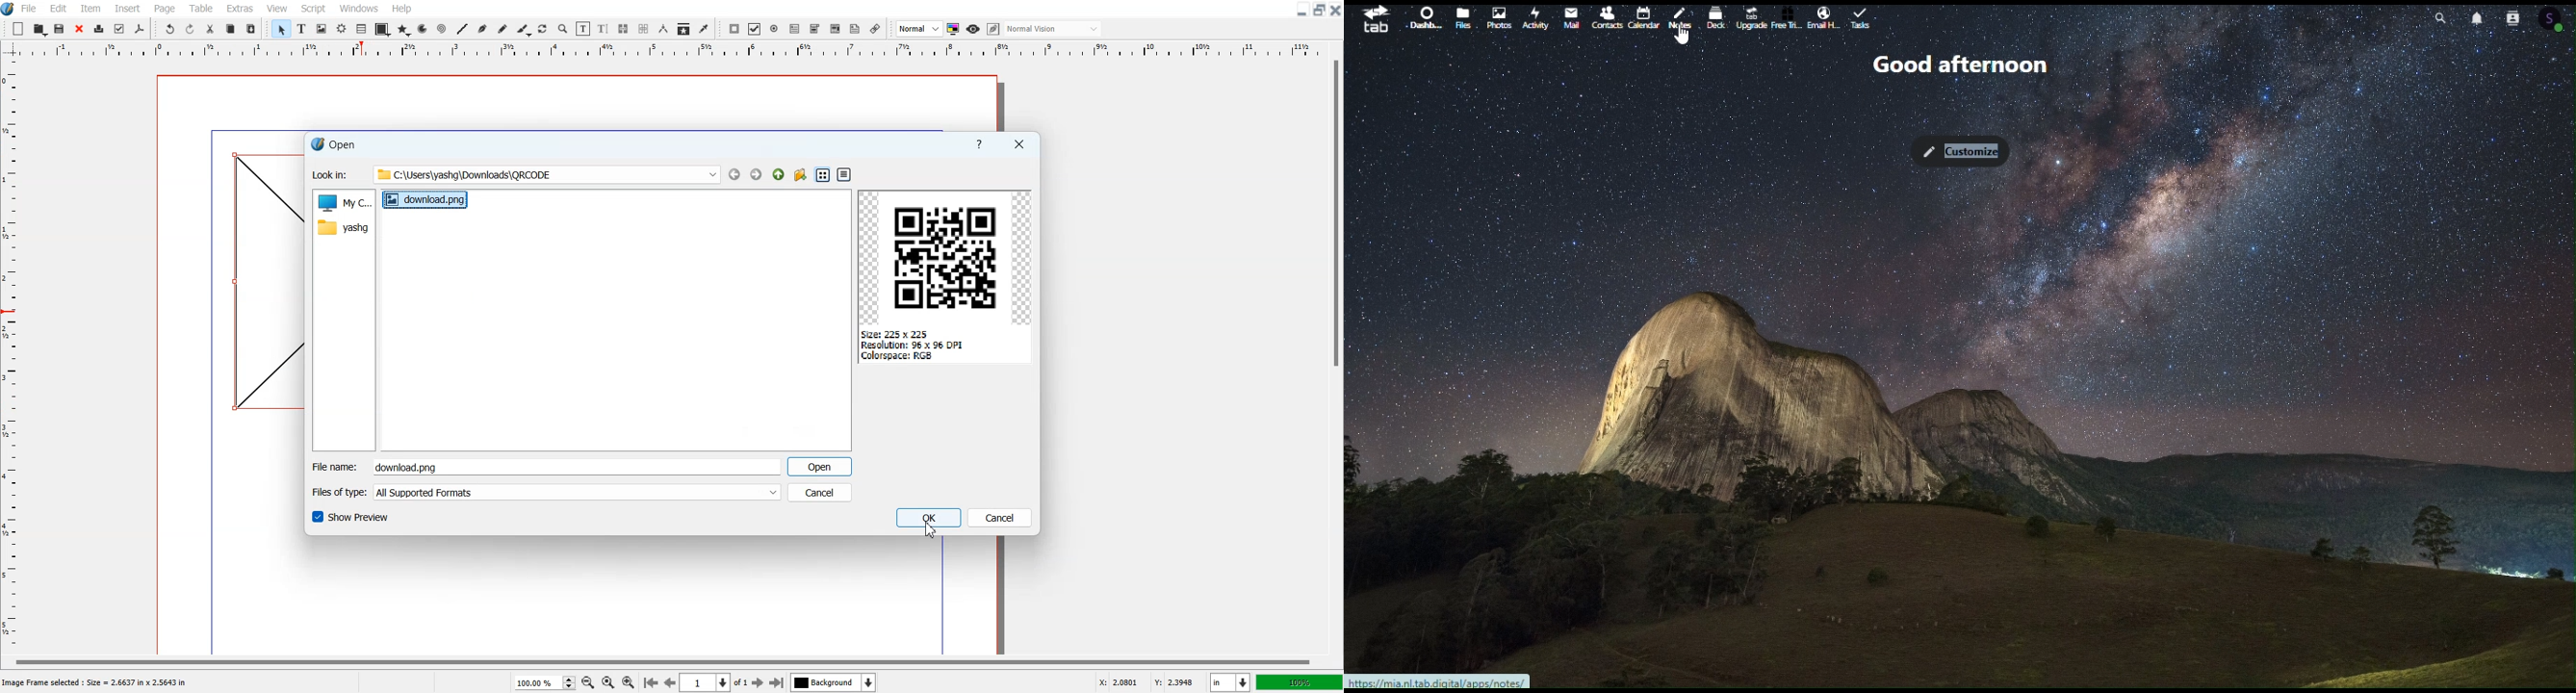 Image resolution: width=2576 pixels, height=700 pixels. Describe the element at coordinates (795, 29) in the screenshot. I see `PDF Text Field` at that location.